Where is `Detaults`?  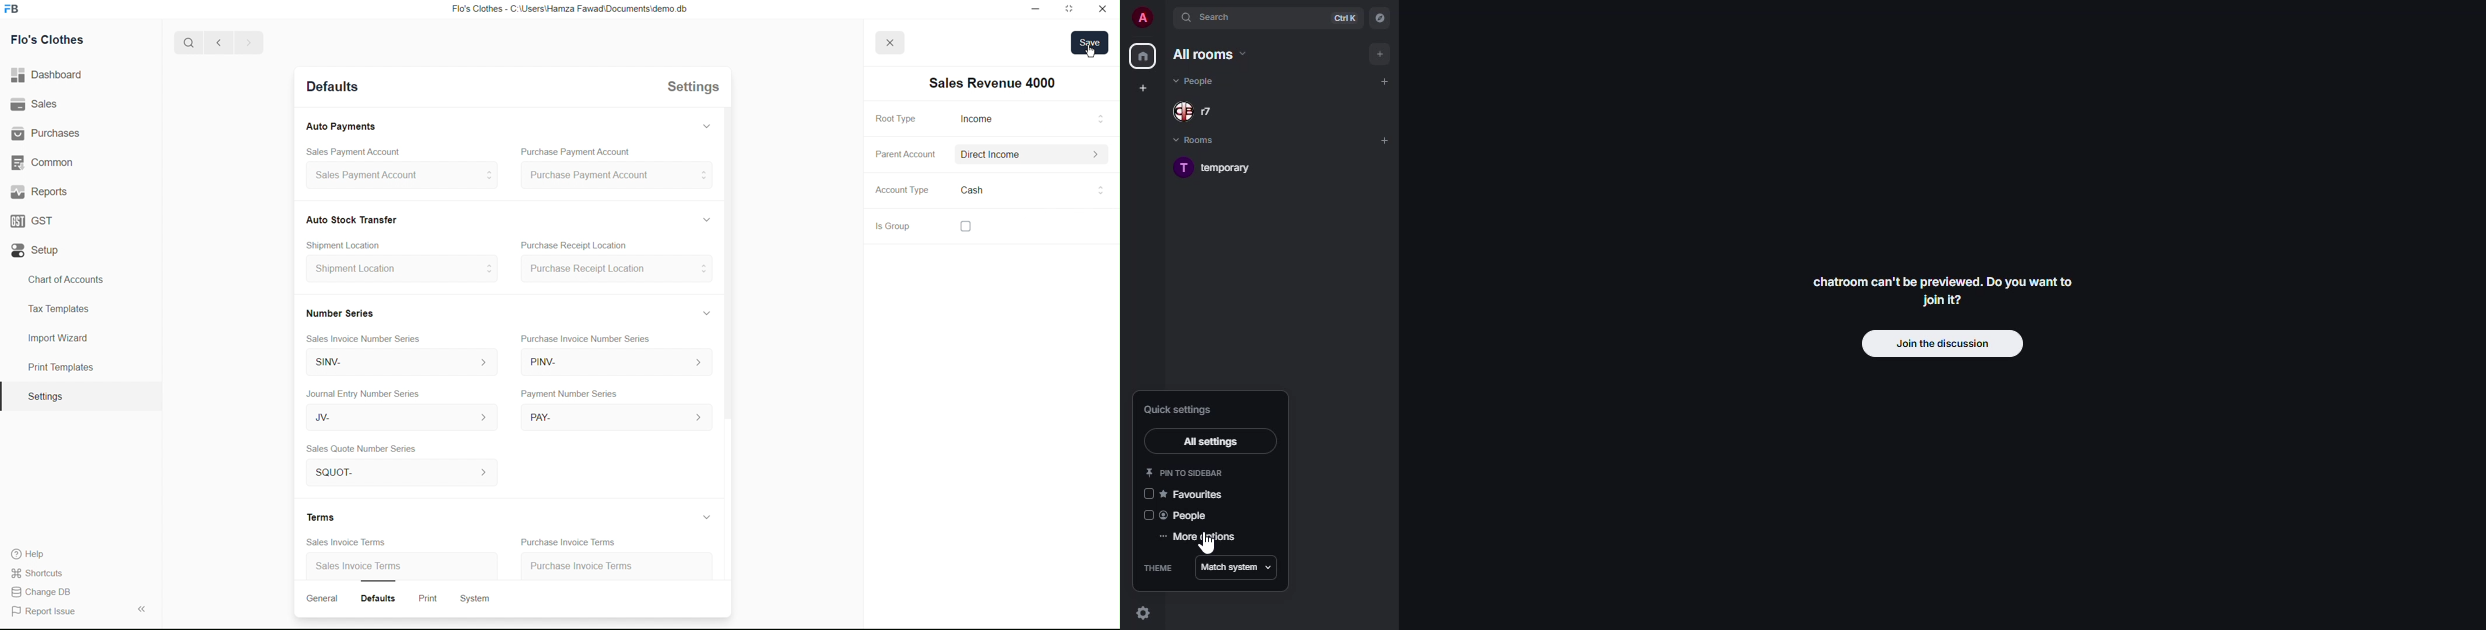
Detaults is located at coordinates (331, 88).